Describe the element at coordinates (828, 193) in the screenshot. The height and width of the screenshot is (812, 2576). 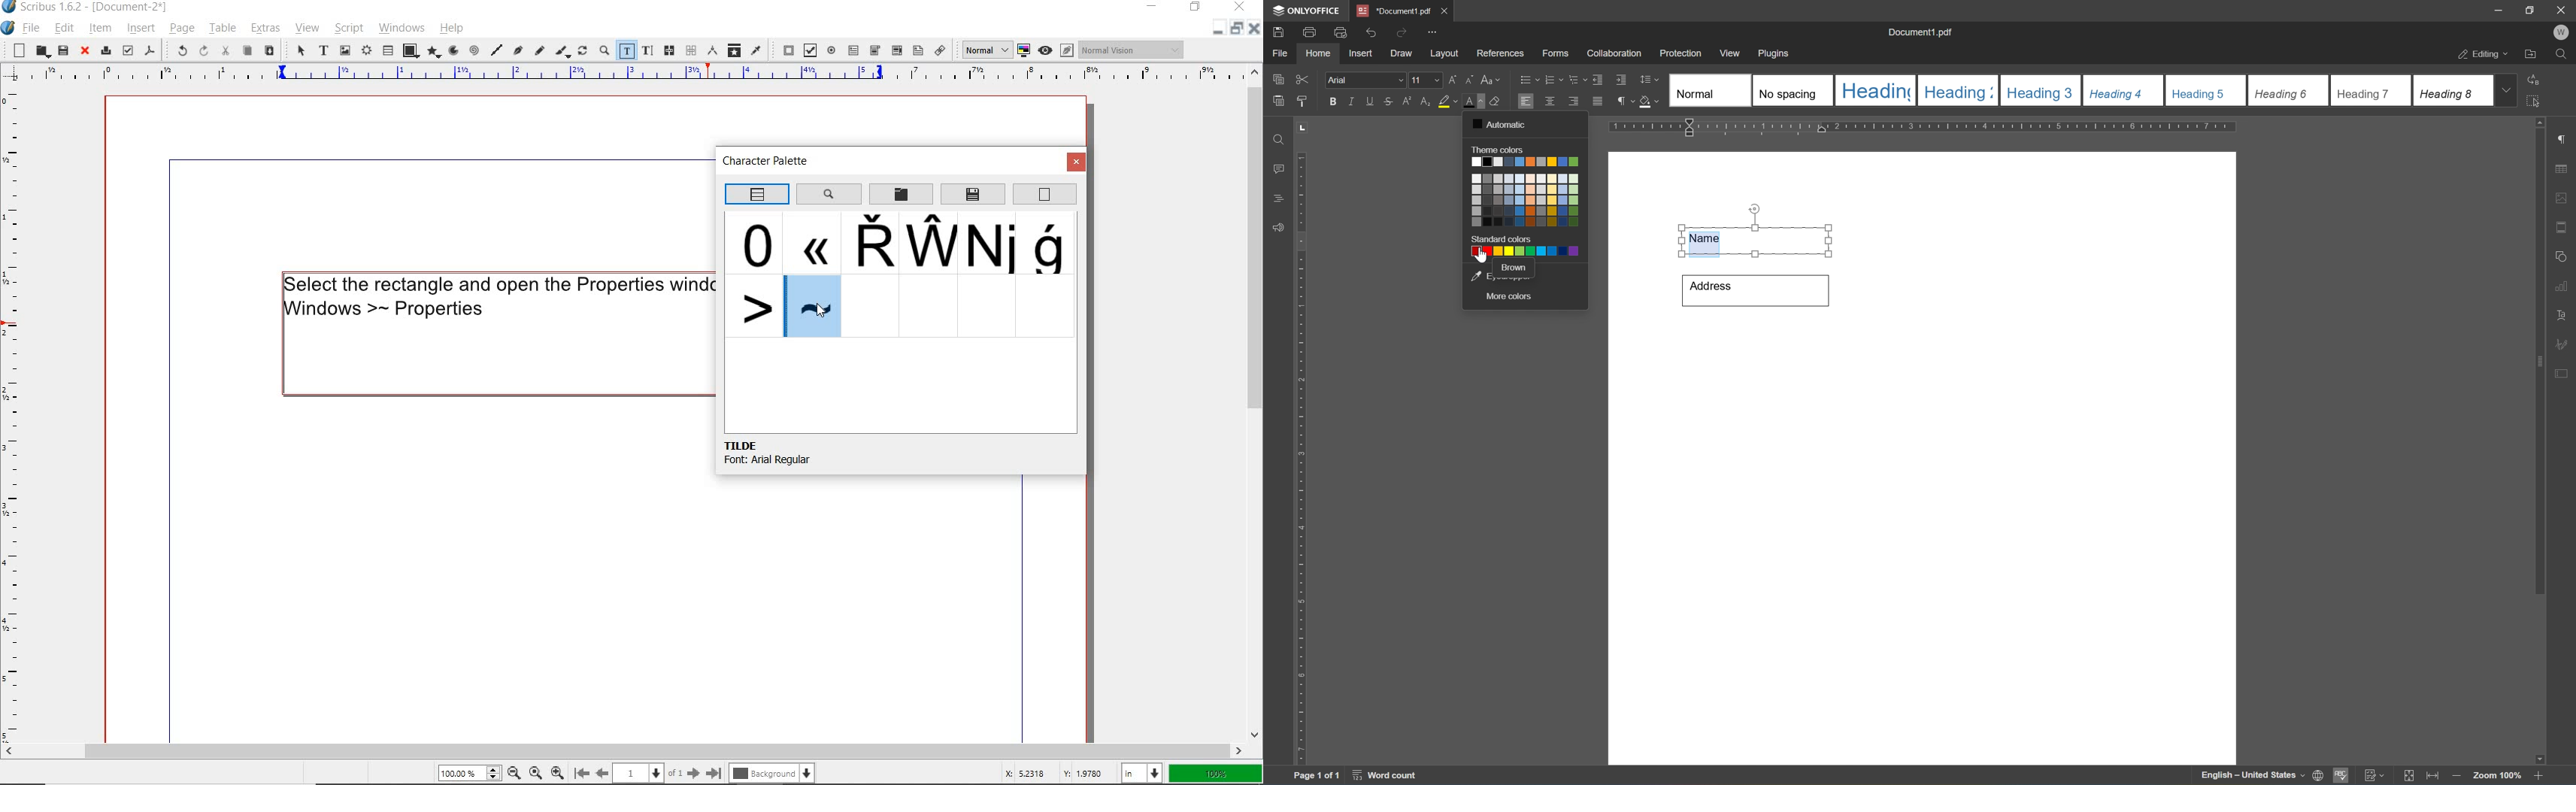
I see `Unicode search` at that location.